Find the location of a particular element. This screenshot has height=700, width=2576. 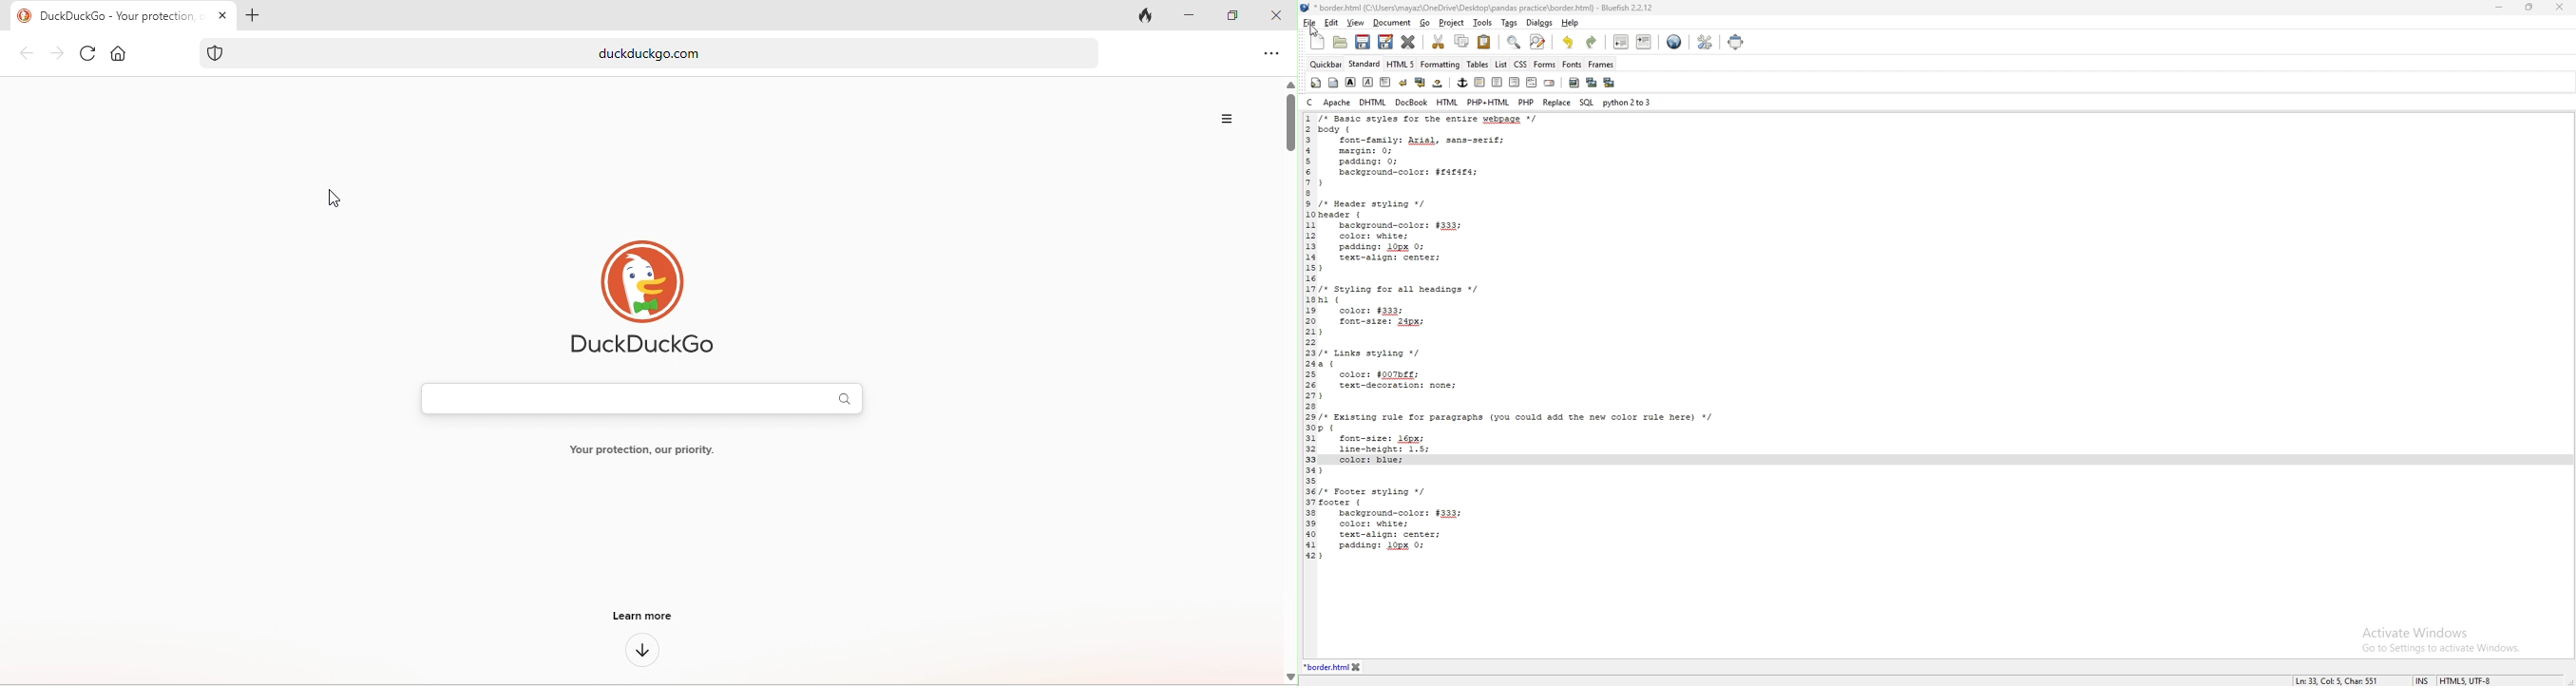

left justify is located at coordinates (1480, 82).